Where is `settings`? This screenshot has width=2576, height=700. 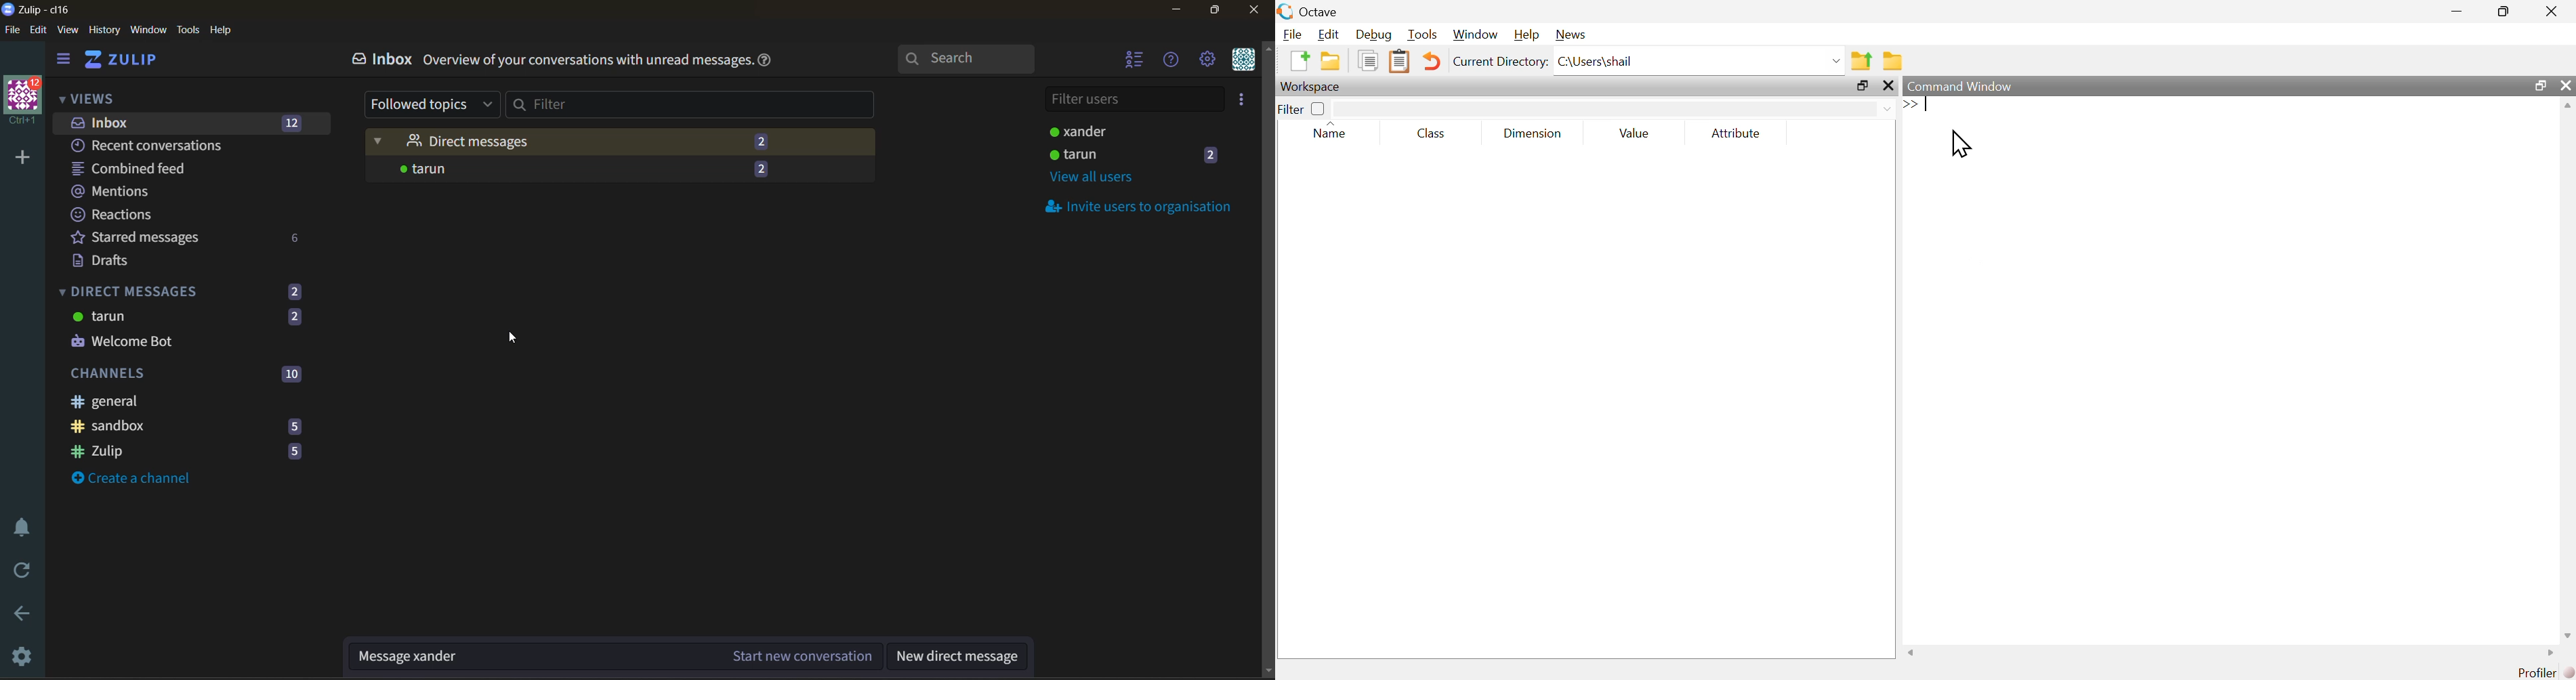
settings is located at coordinates (1208, 58).